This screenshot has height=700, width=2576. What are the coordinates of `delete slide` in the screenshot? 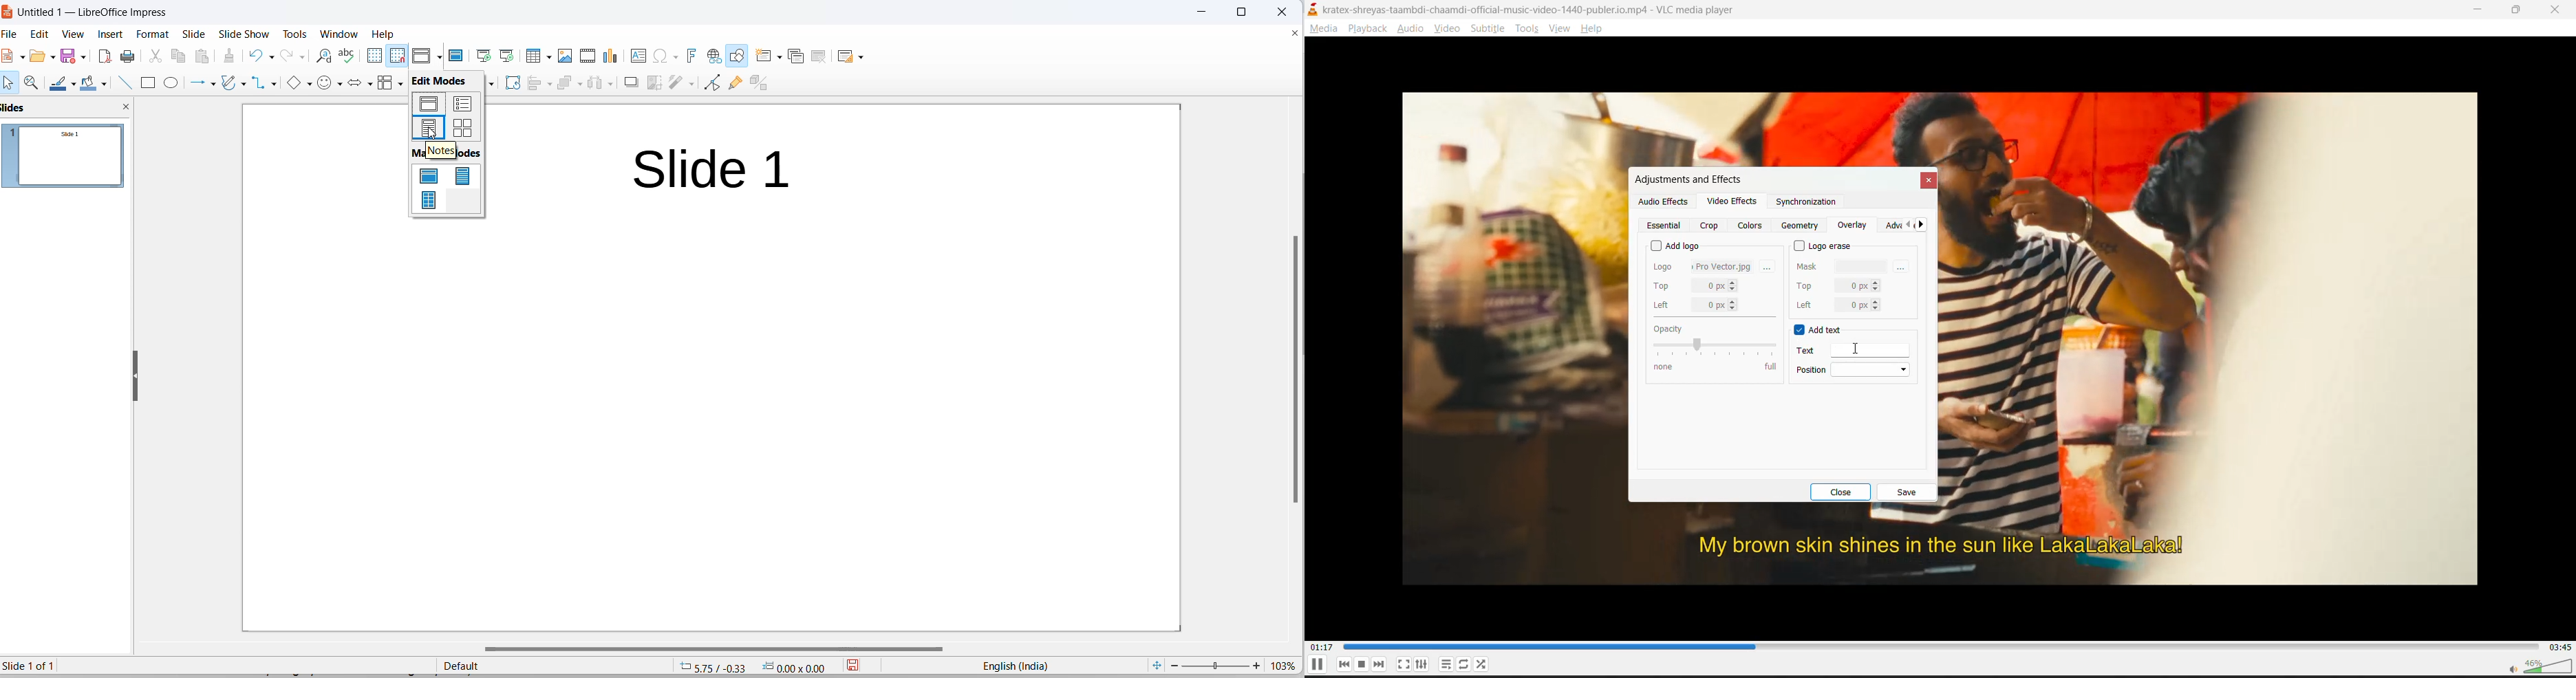 It's located at (822, 55).